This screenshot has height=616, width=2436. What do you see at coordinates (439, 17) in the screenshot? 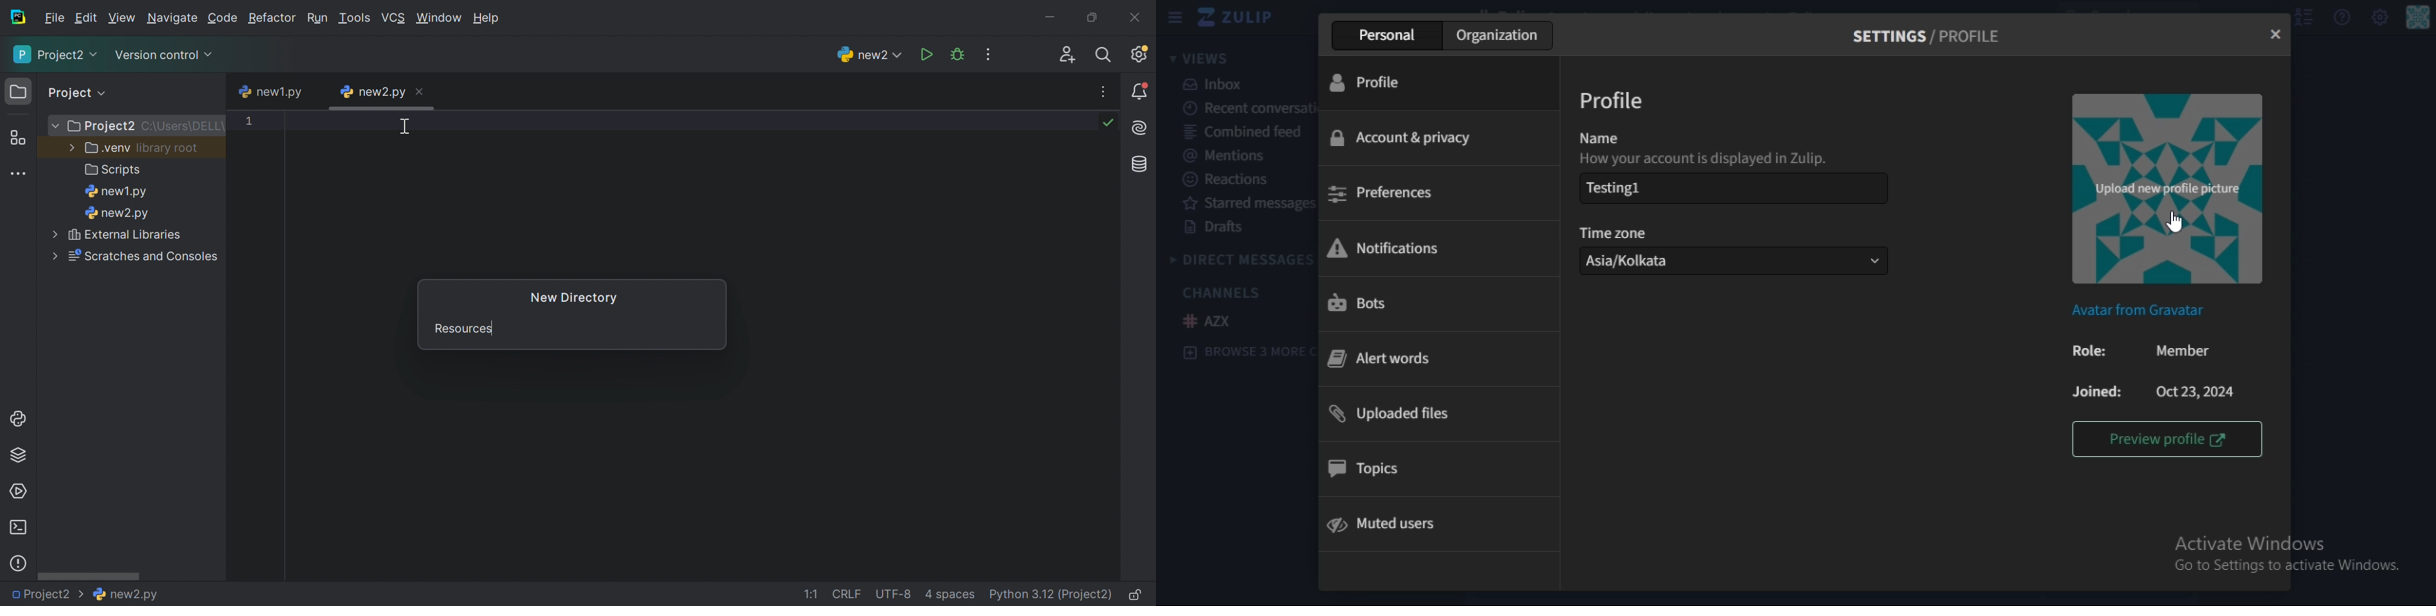
I see `Window` at bounding box center [439, 17].